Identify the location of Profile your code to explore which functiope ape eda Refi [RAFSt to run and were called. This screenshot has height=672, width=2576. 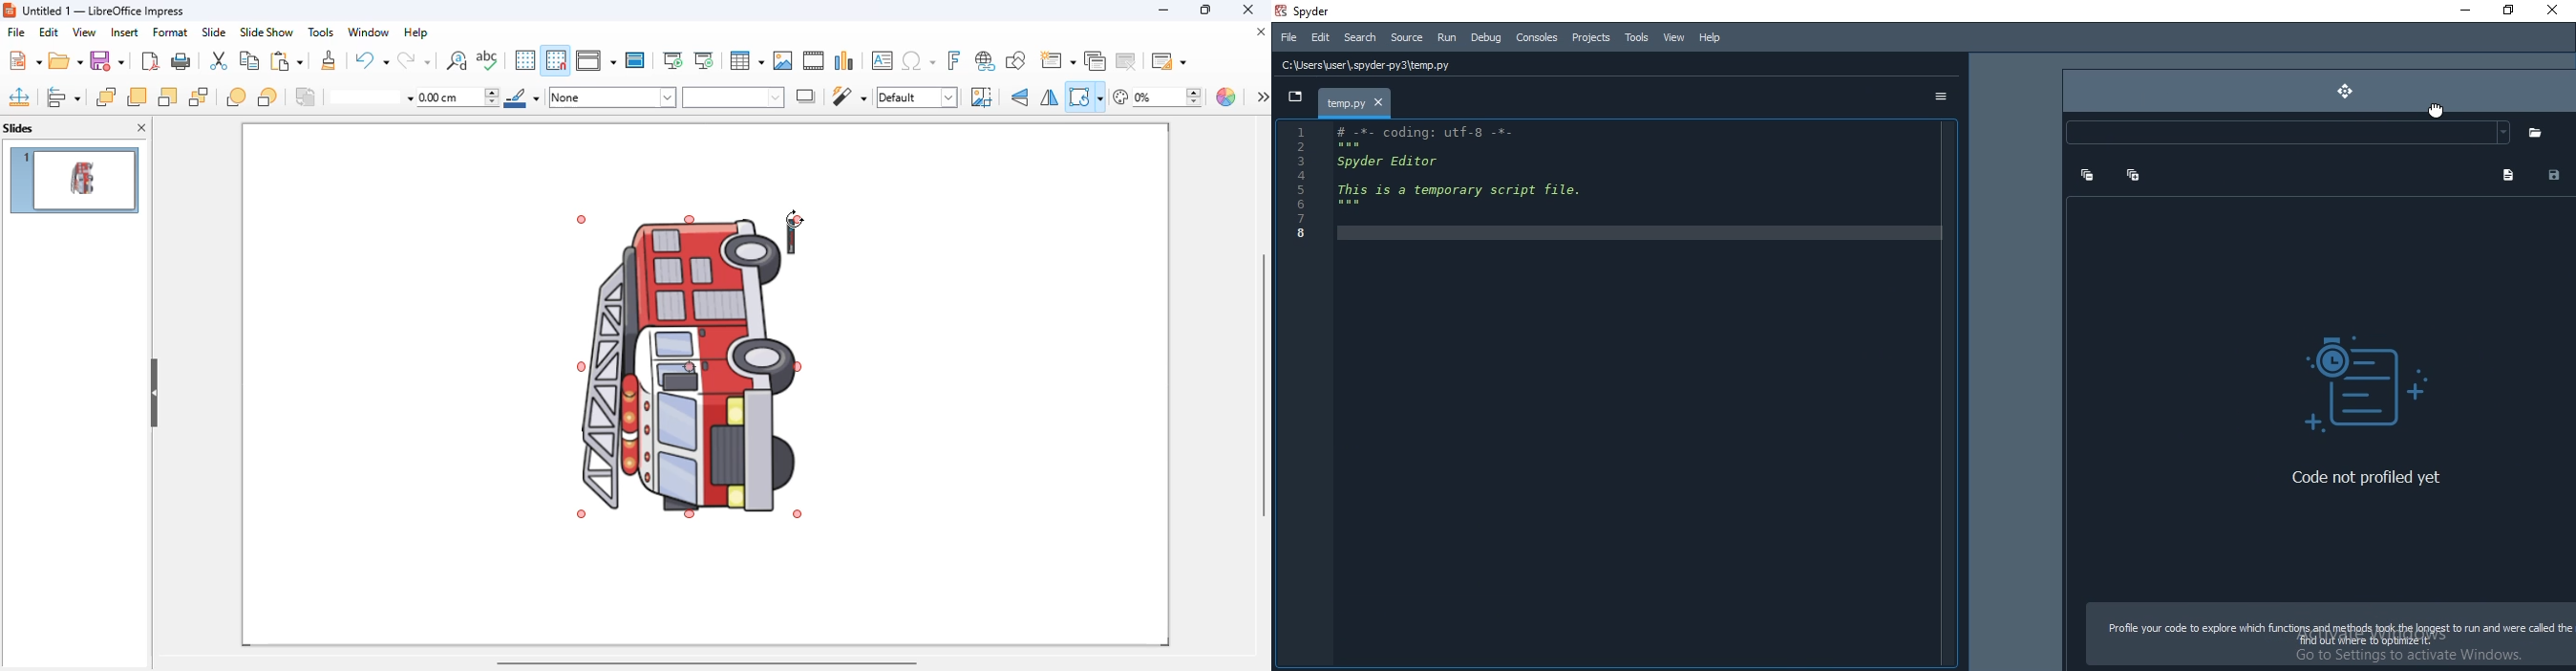
(2340, 632).